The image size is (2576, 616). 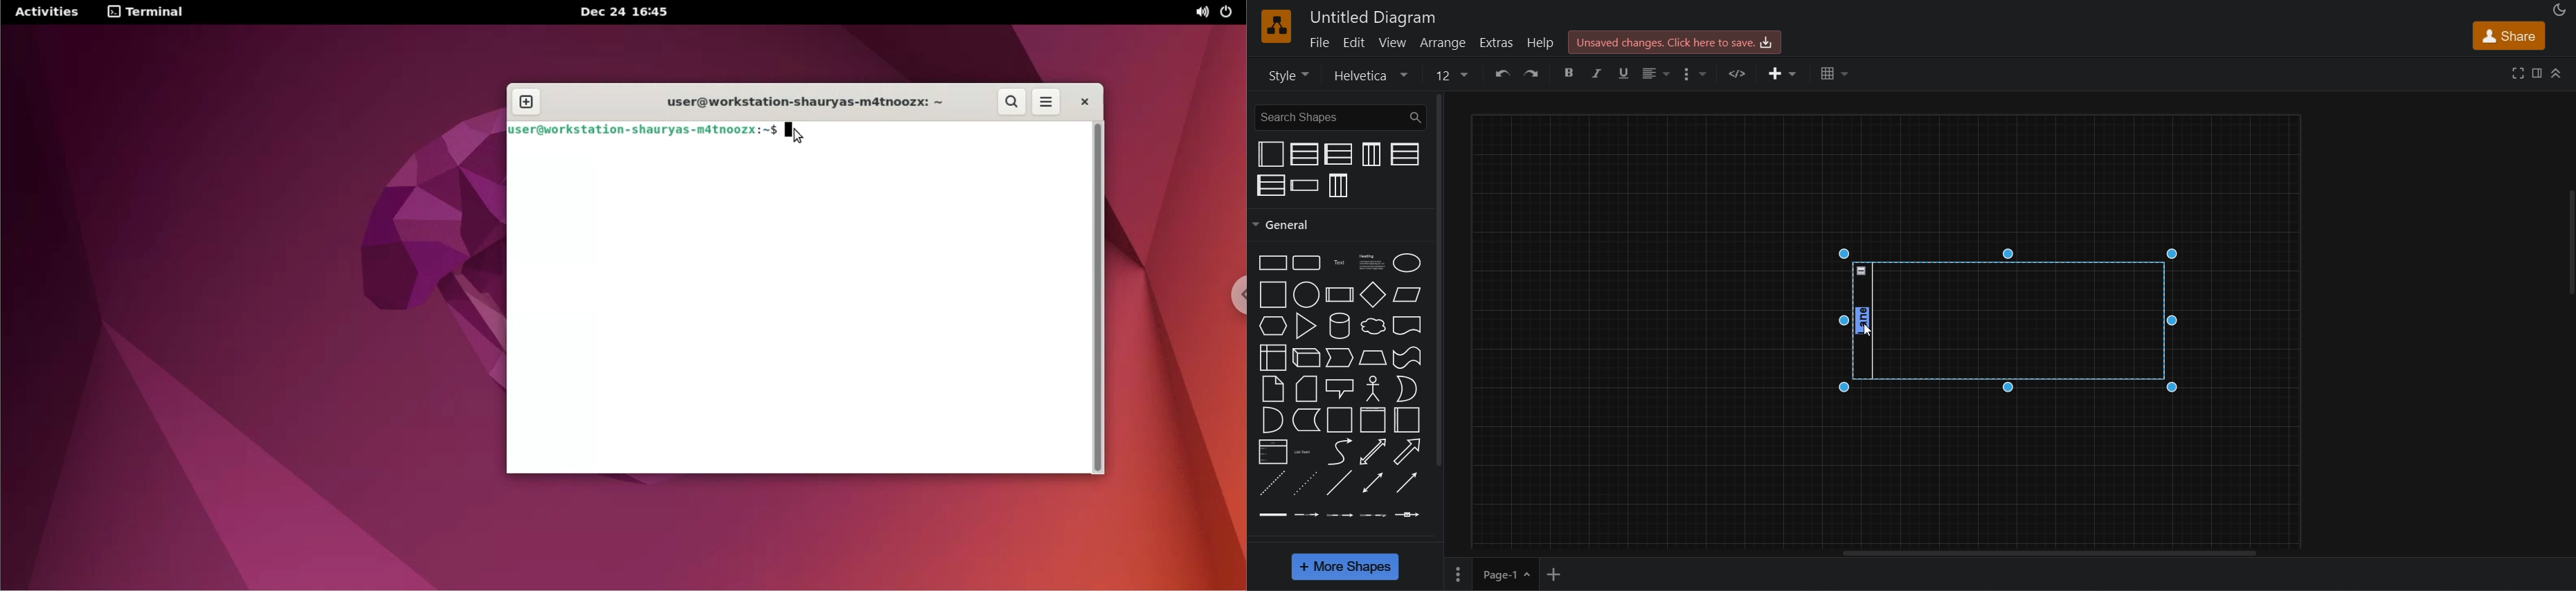 I want to click on ellipse, so click(x=1407, y=262).